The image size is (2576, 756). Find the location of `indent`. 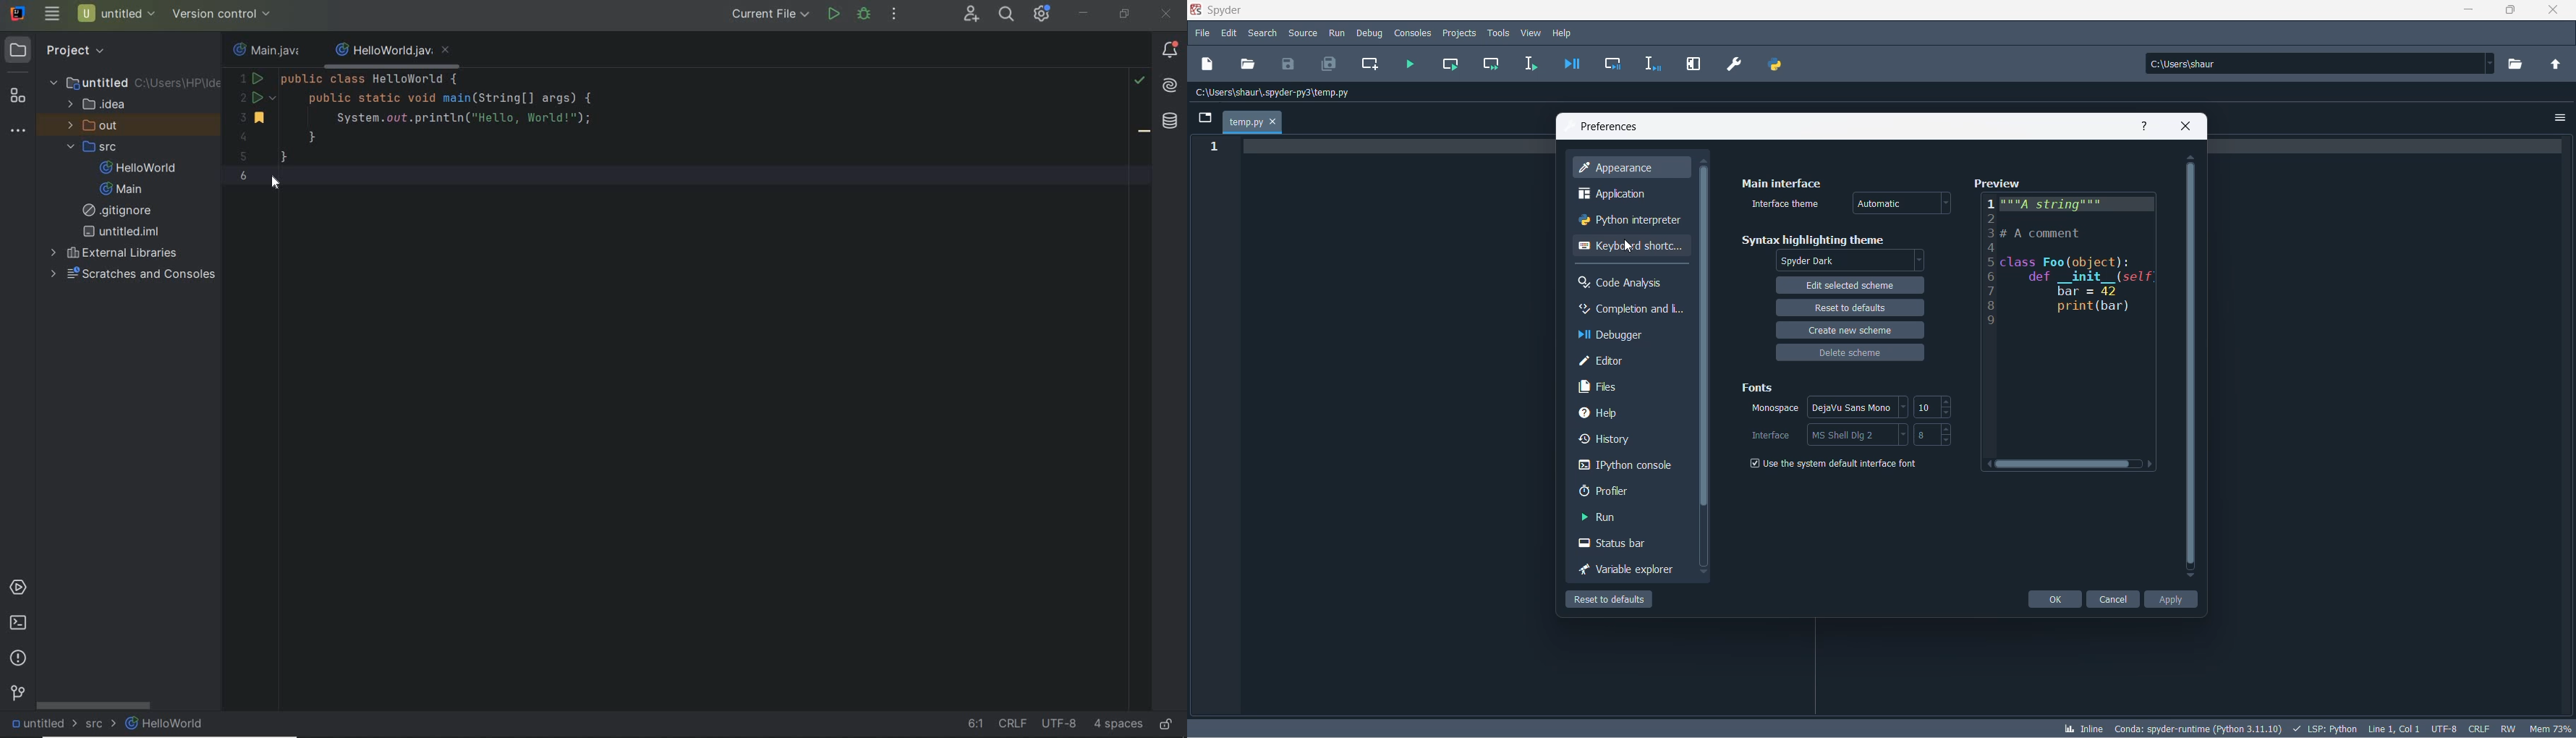

indent is located at coordinates (1118, 726).